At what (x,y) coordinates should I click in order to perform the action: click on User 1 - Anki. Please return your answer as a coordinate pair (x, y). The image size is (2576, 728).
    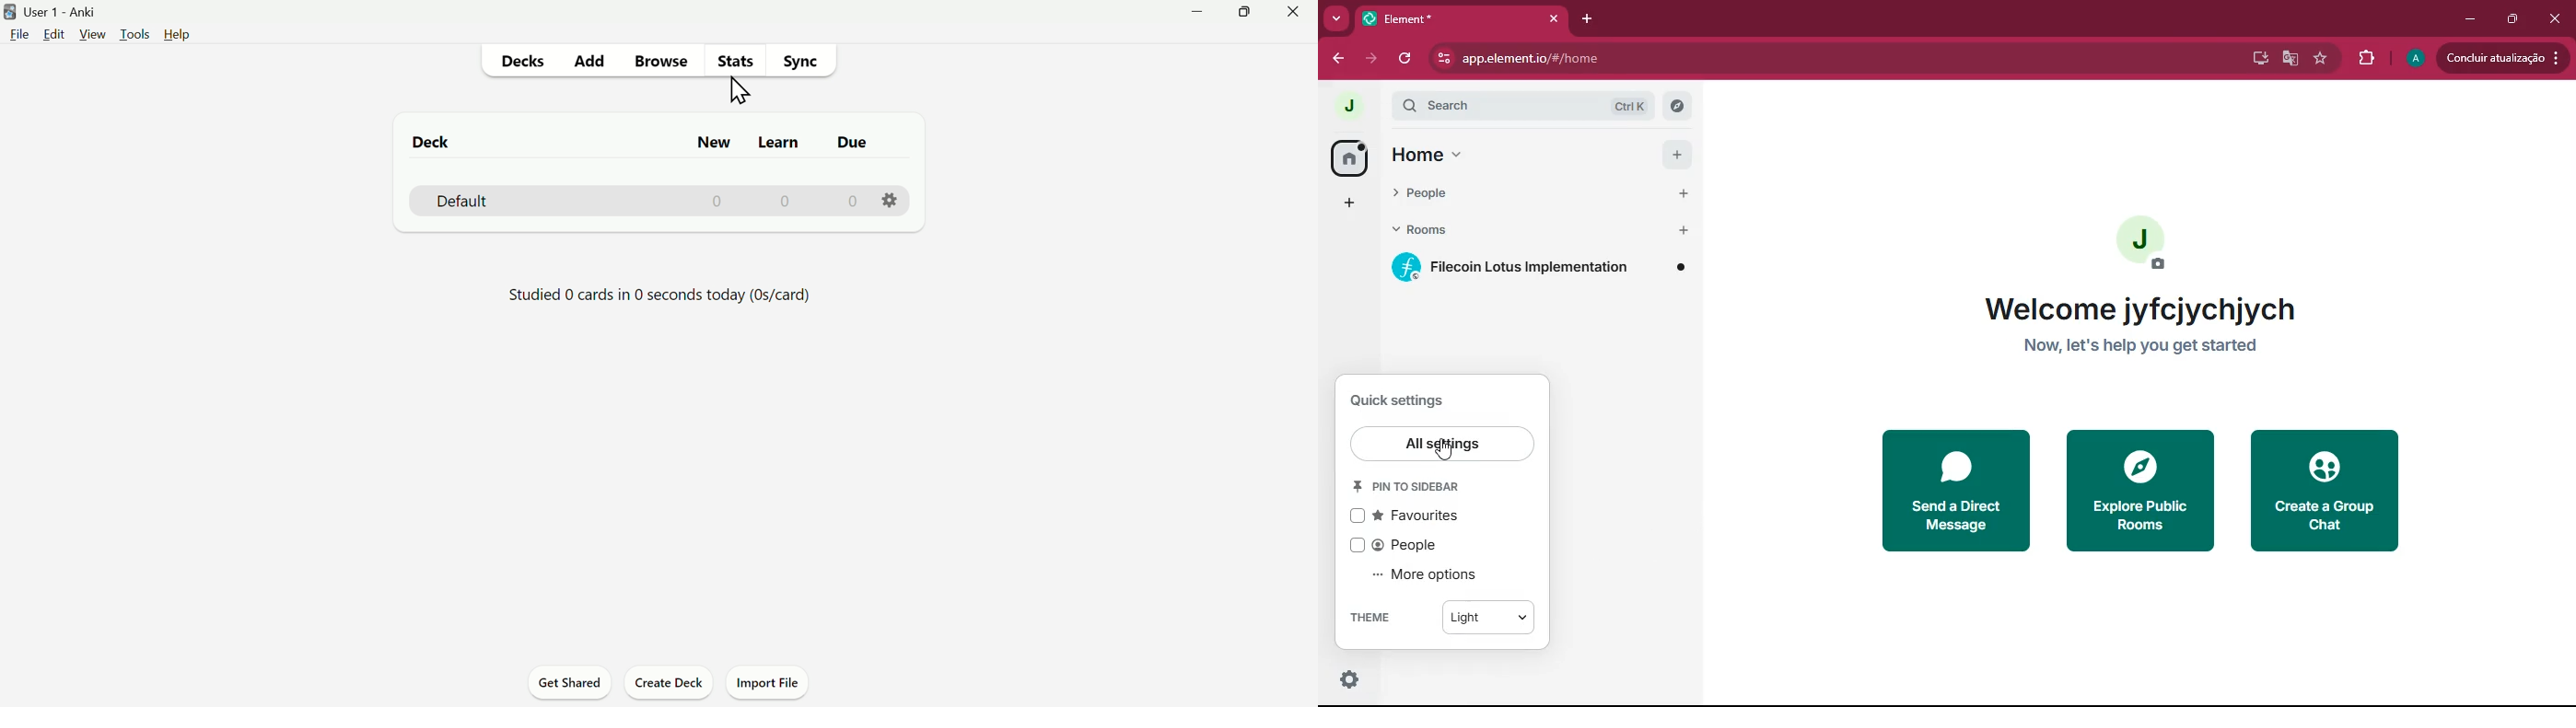
    Looking at the image, I should click on (72, 12).